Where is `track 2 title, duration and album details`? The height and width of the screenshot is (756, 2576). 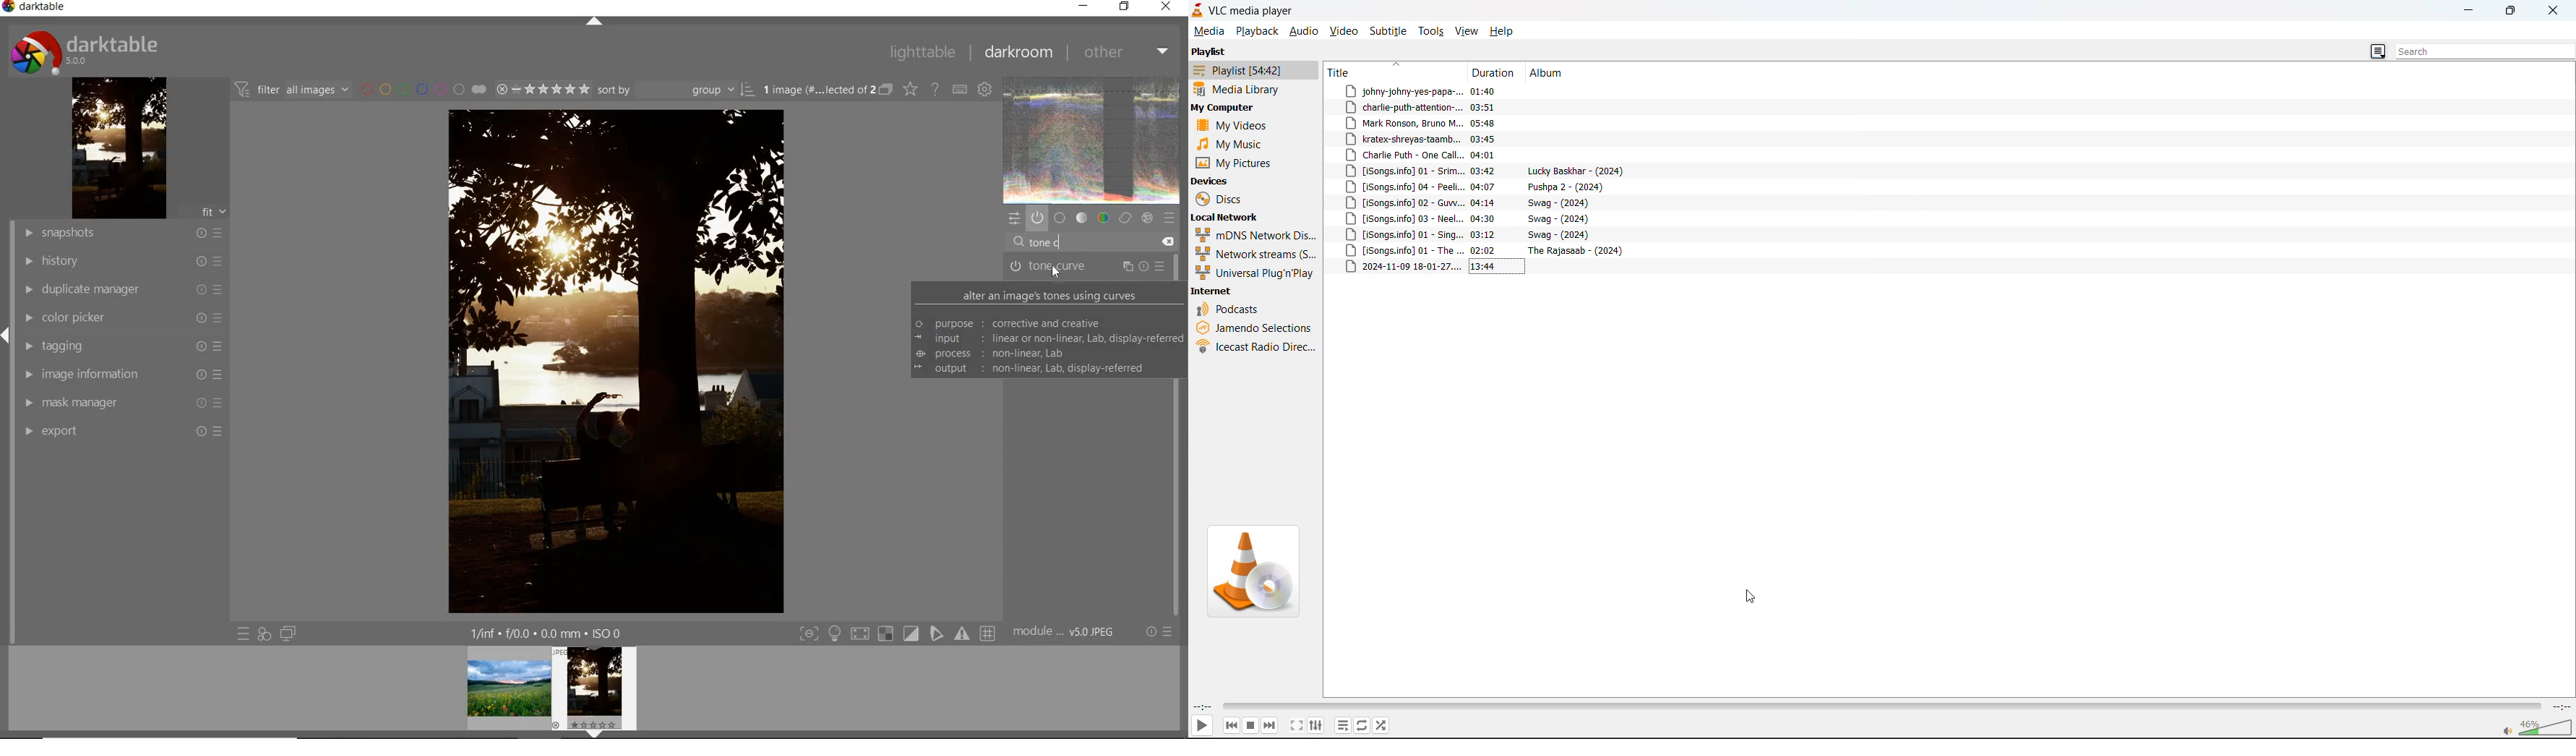 track 2 title, duration and album details is located at coordinates (1455, 106).